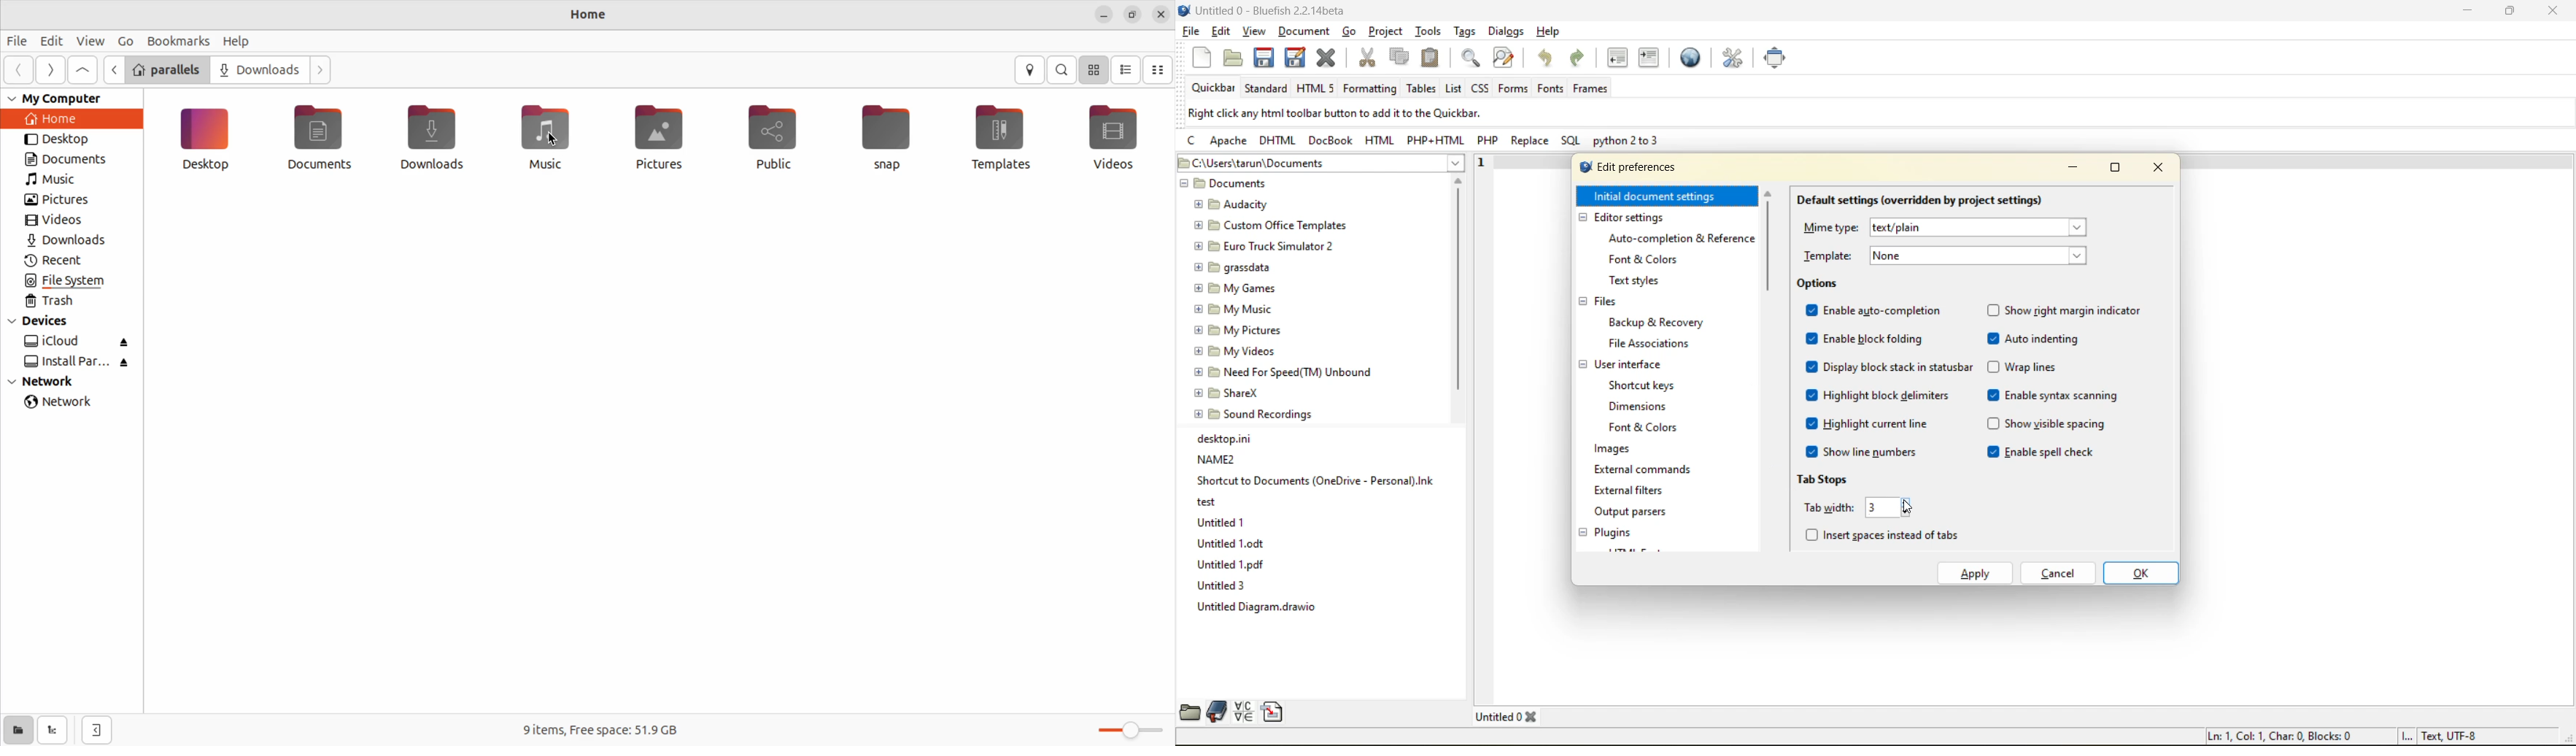  What do you see at coordinates (1652, 345) in the screenshot?
I see `file associations` at bounding box center [1652, 345].